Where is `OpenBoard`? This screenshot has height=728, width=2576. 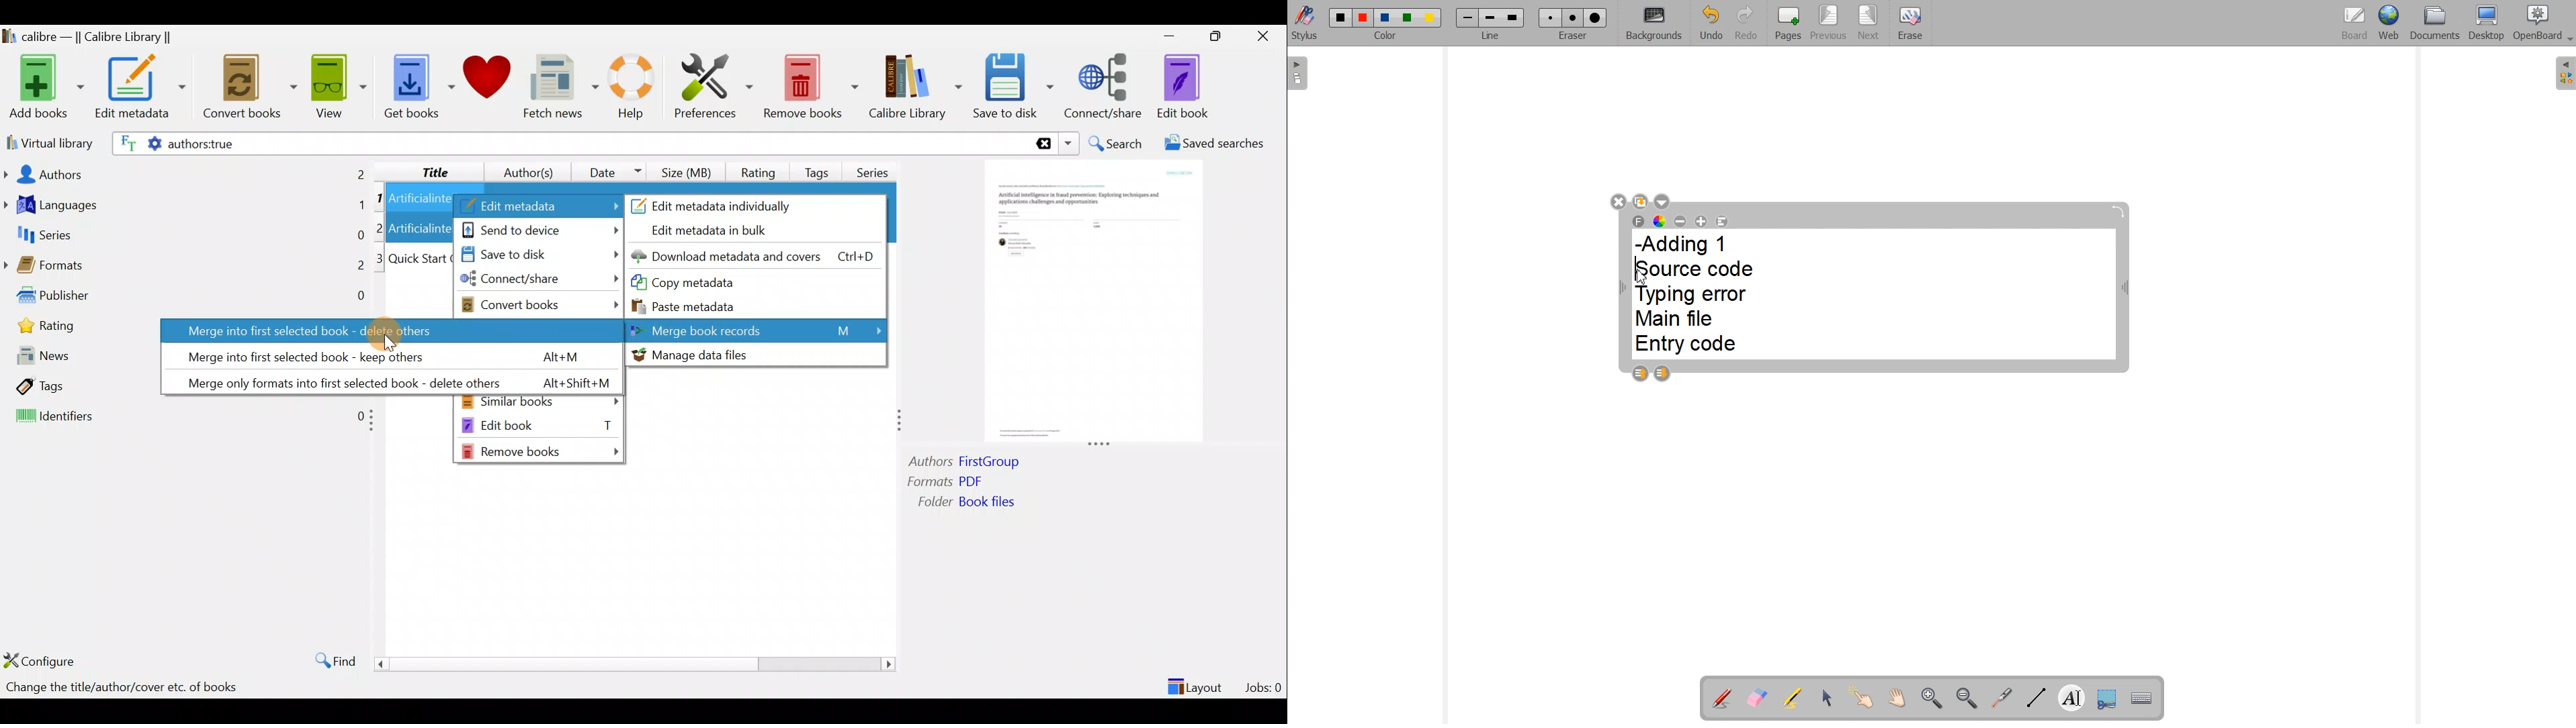 OpenBoard is located at coordinates (2544, 24).